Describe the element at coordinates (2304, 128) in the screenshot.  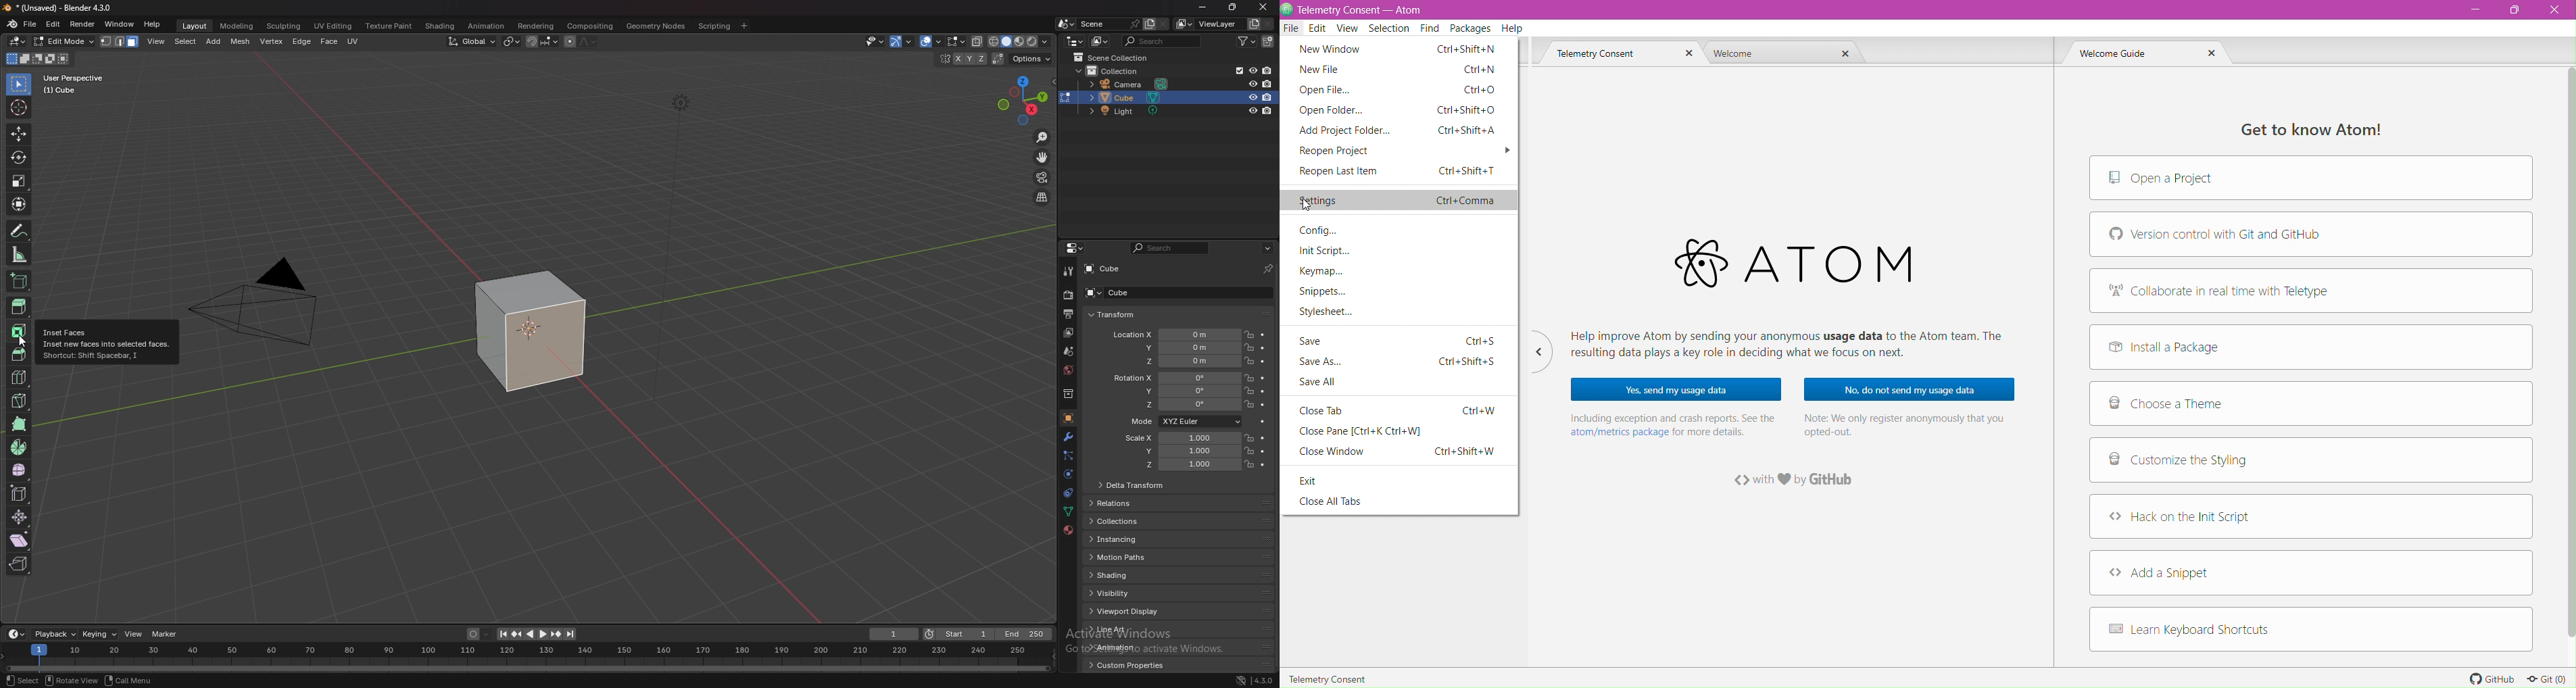
I see `Get to know Atom` at that location.